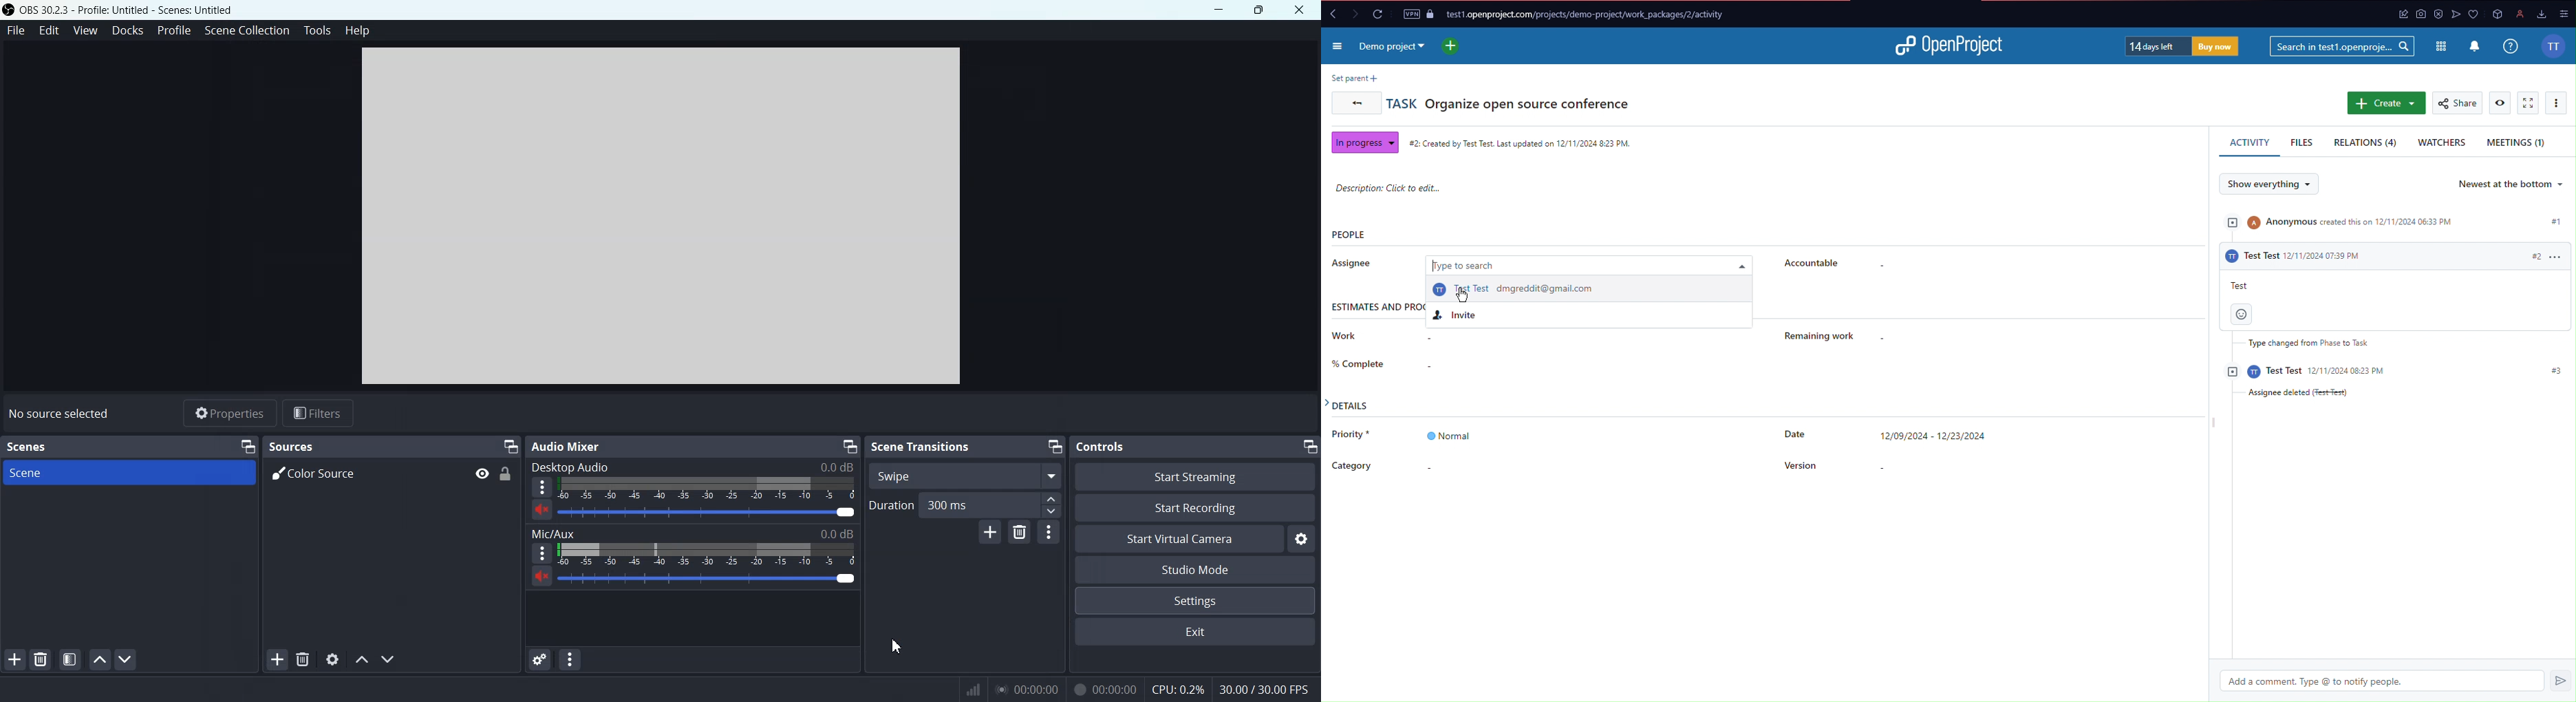 This screenshot has width=2576, height=728. What do you see at coordinates (1219, 9) in the screenshot?
I see `Minimize` at bounding box center [1219, 9].